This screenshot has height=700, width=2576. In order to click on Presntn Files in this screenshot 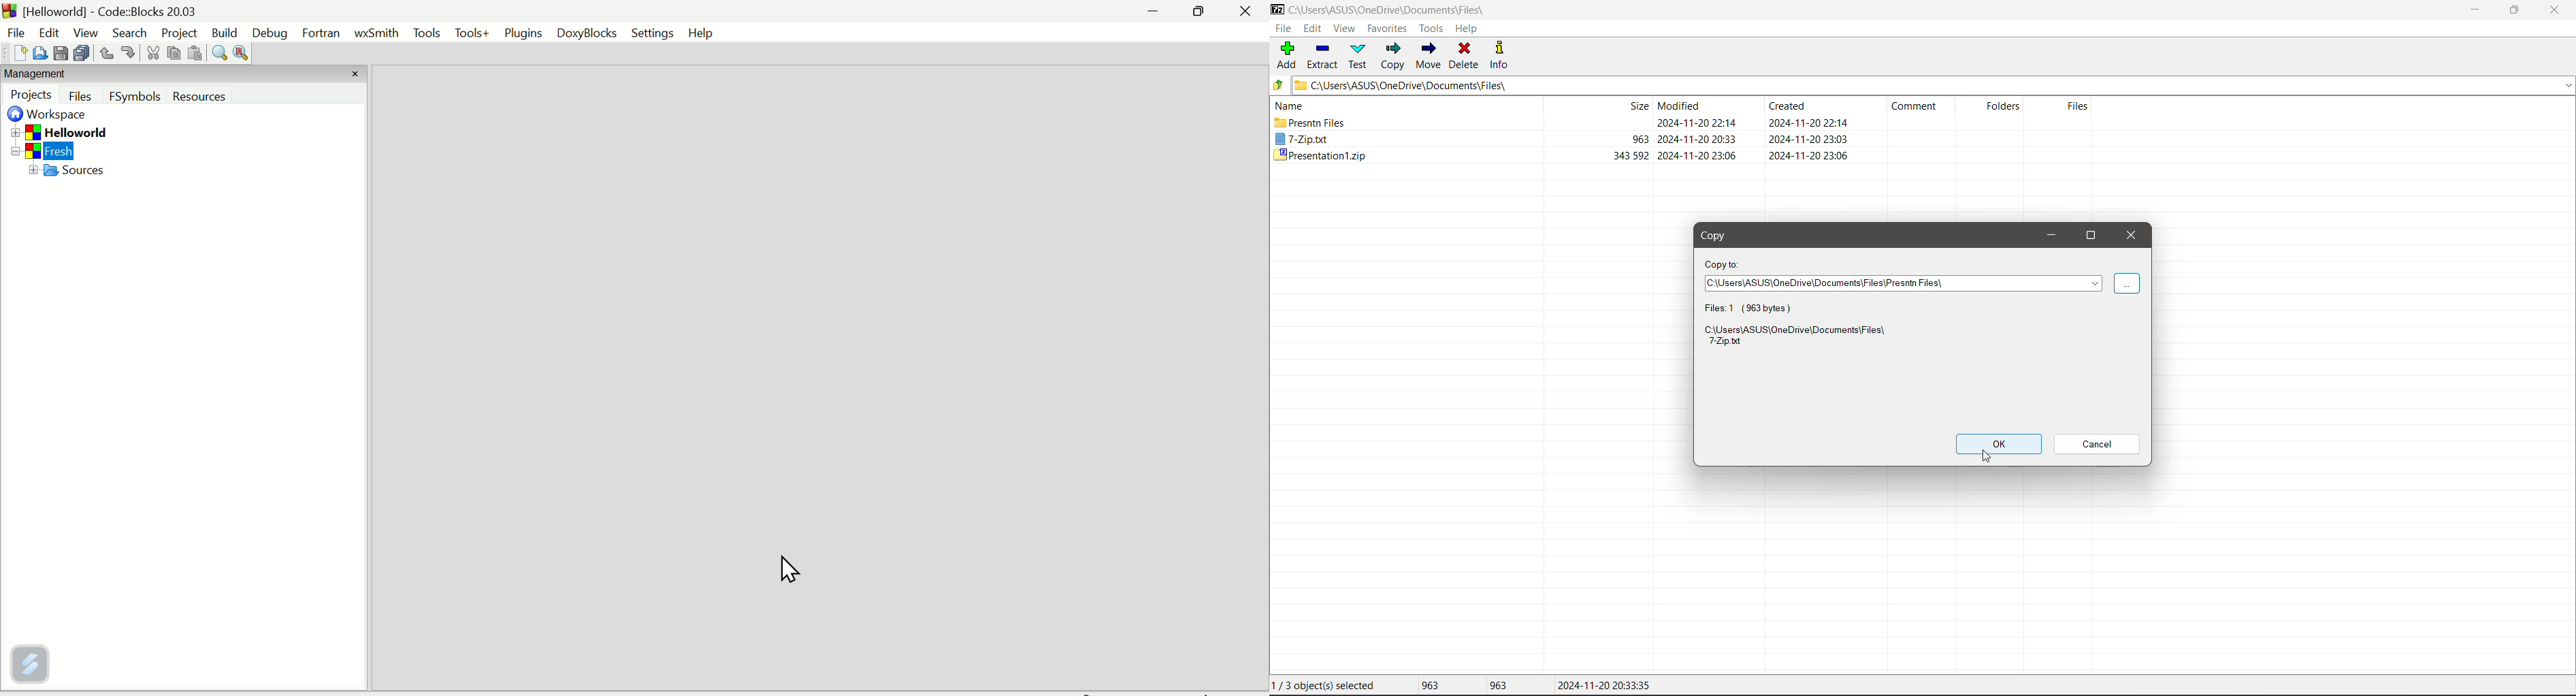, I will do `click(1311, 123)`.